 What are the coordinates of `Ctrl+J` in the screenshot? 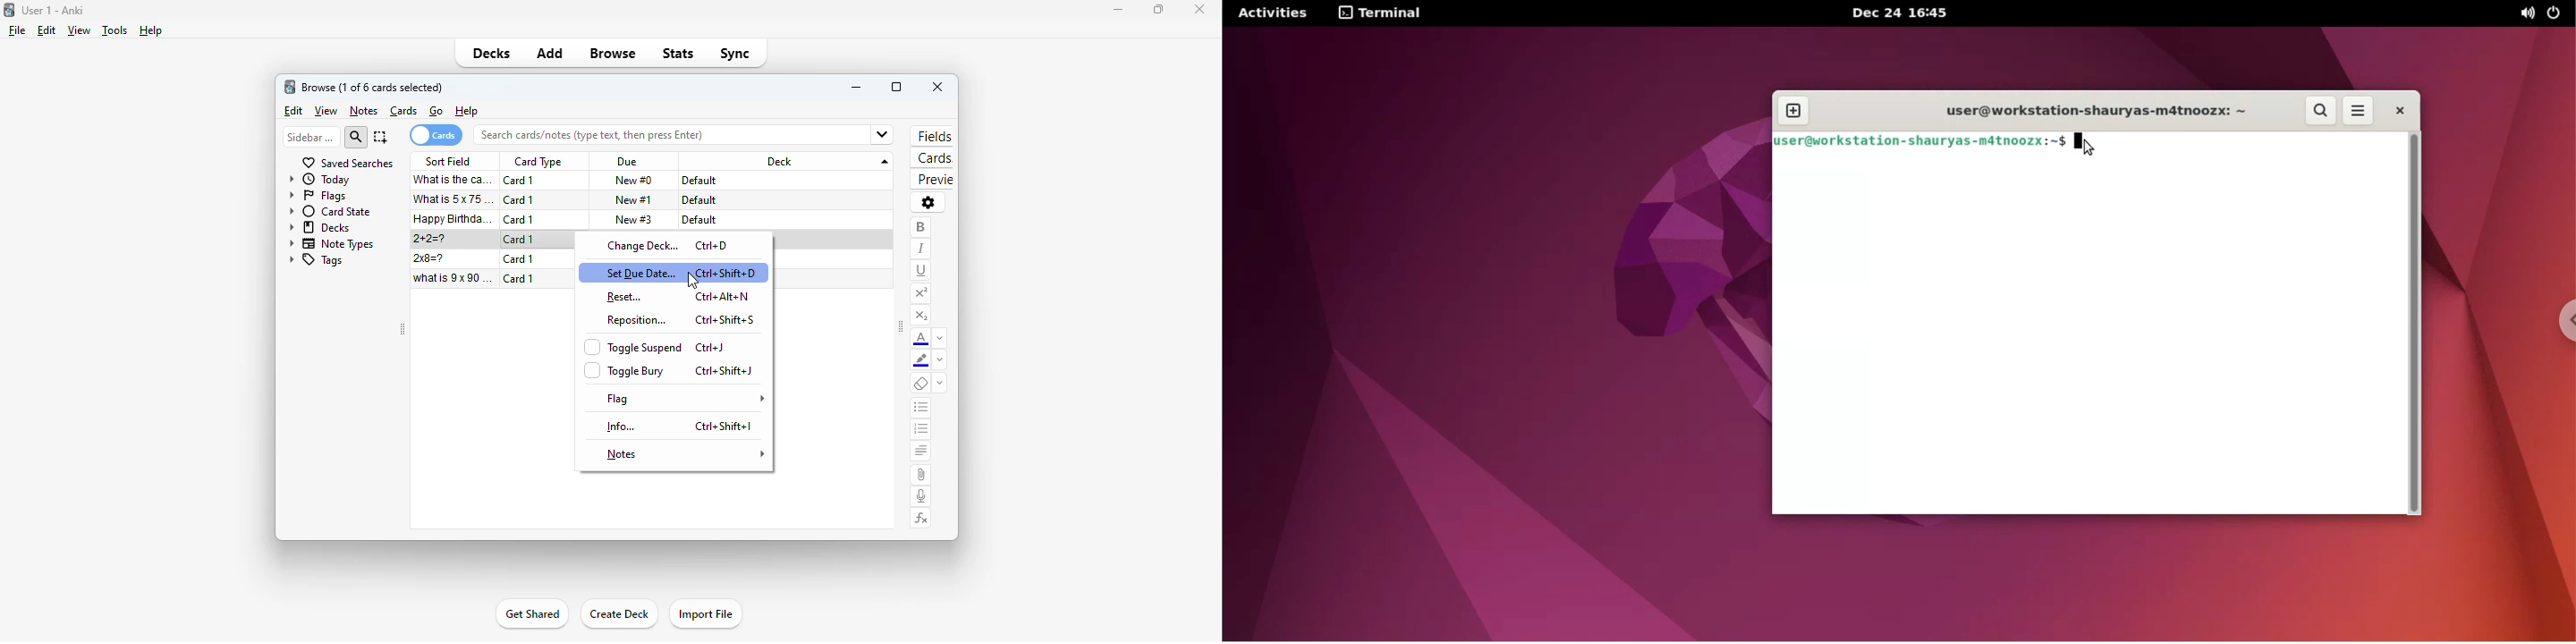 It's located at (710, 348).